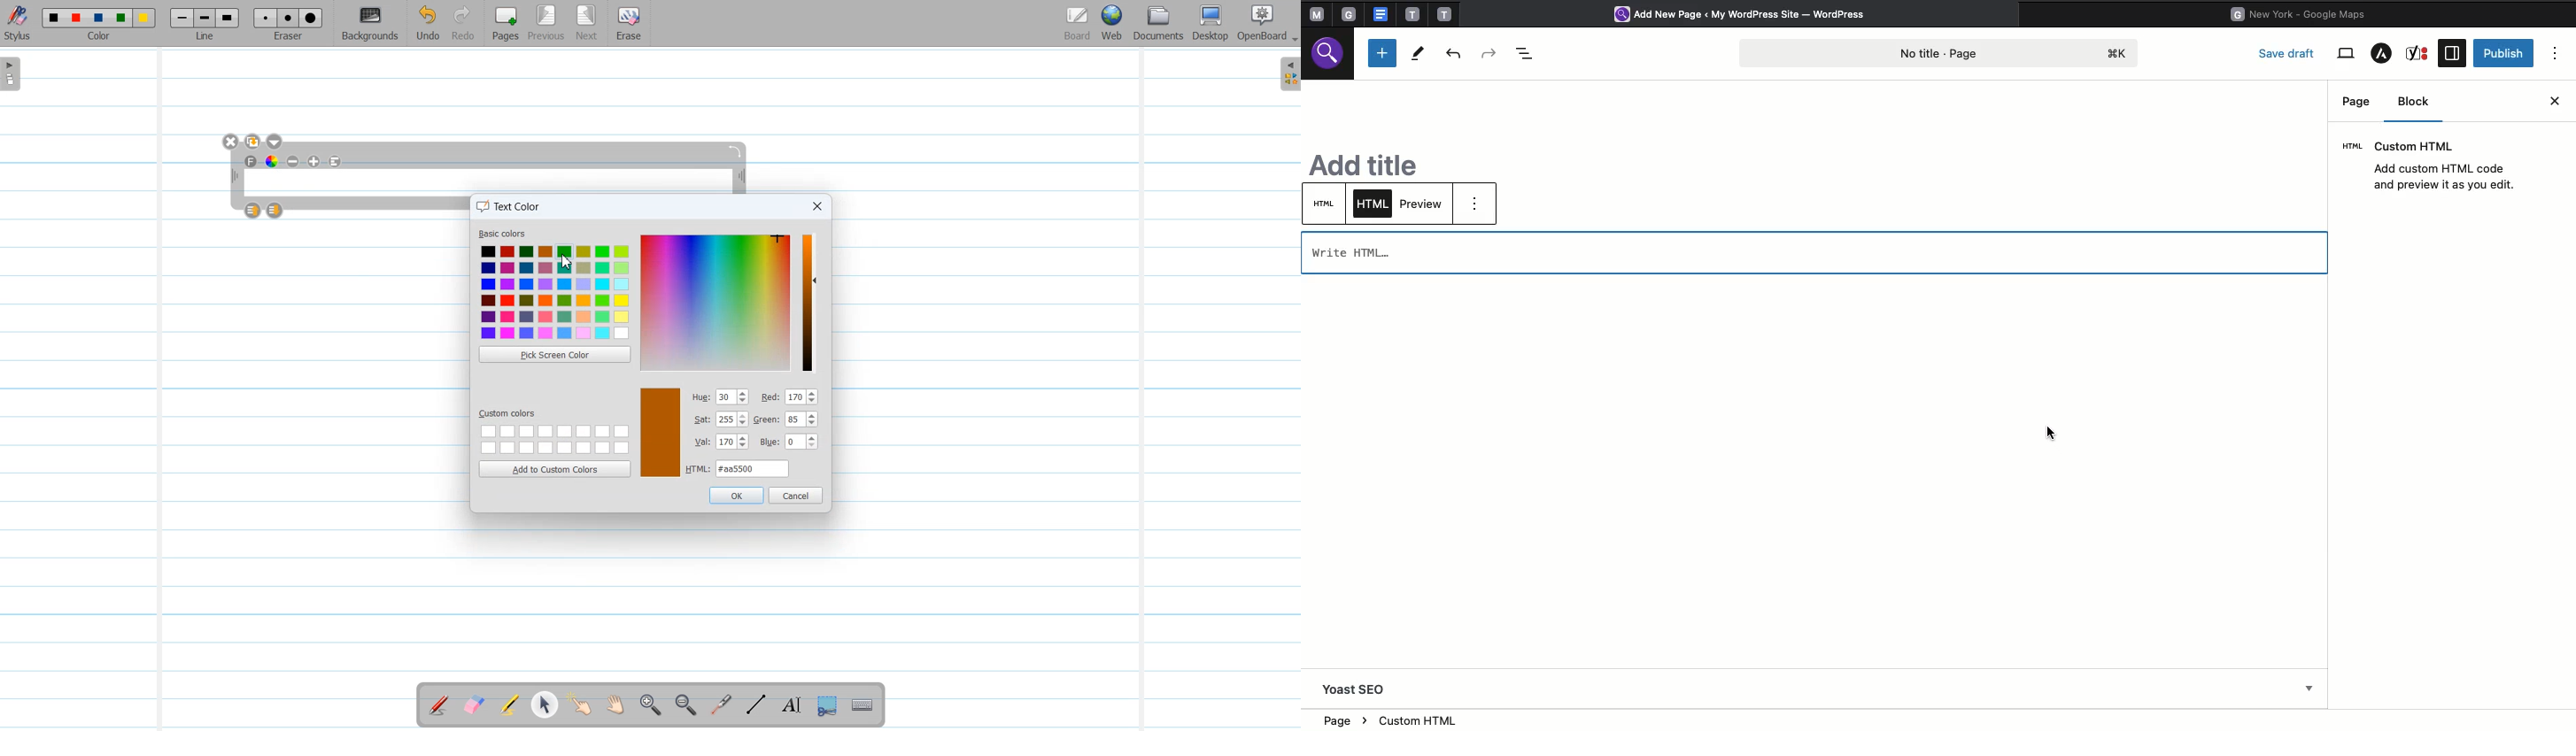  What do you see at coordinates (1423, 203) in the screenshot?
I see `Preview` at bounding box center [1423, 203].